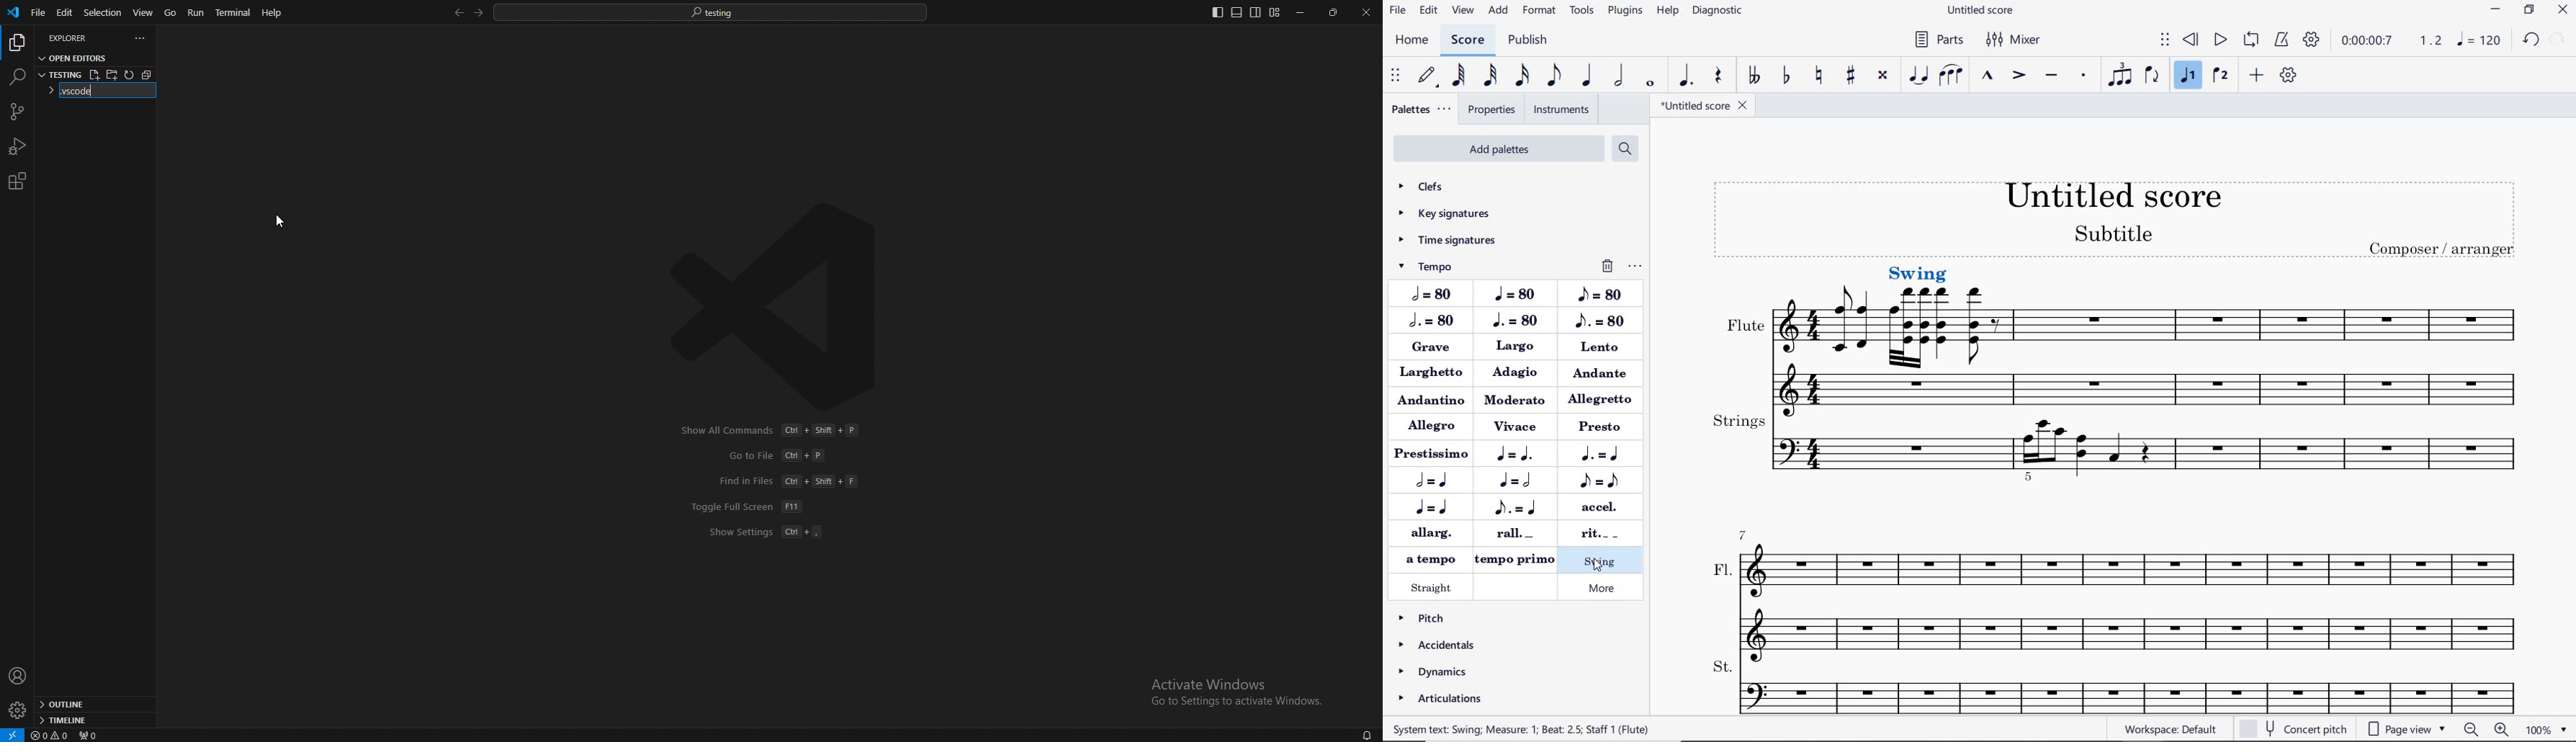 This screenshot has height=756, width=2576. I want to click on LOOP PLAYBACK, so click(2252, 41).